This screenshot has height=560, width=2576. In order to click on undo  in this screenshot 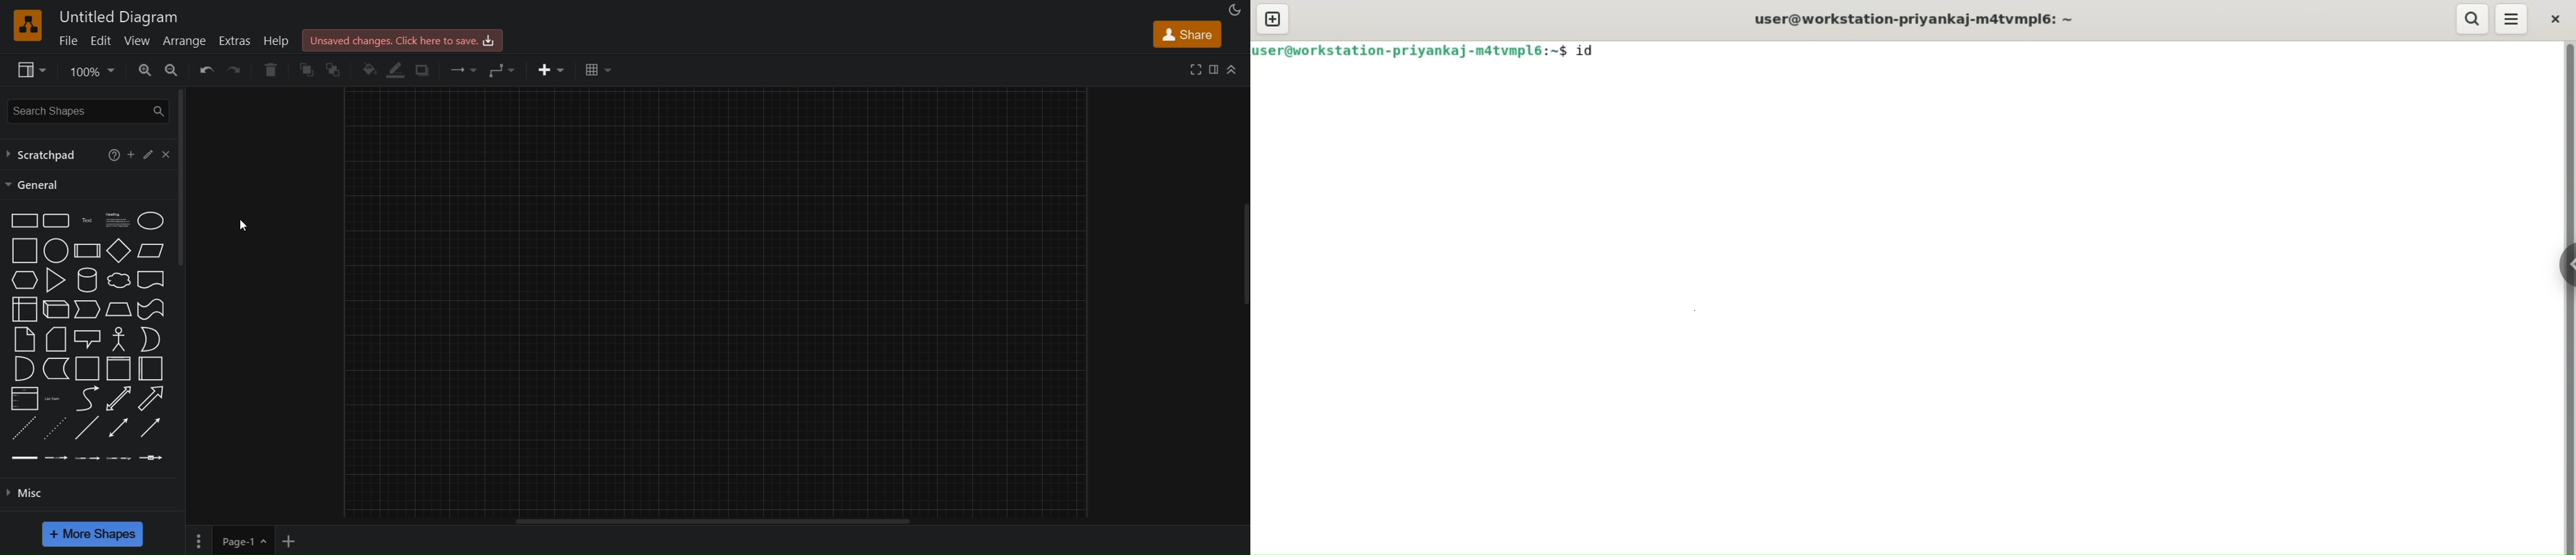, I will do `click(205, 72)`.